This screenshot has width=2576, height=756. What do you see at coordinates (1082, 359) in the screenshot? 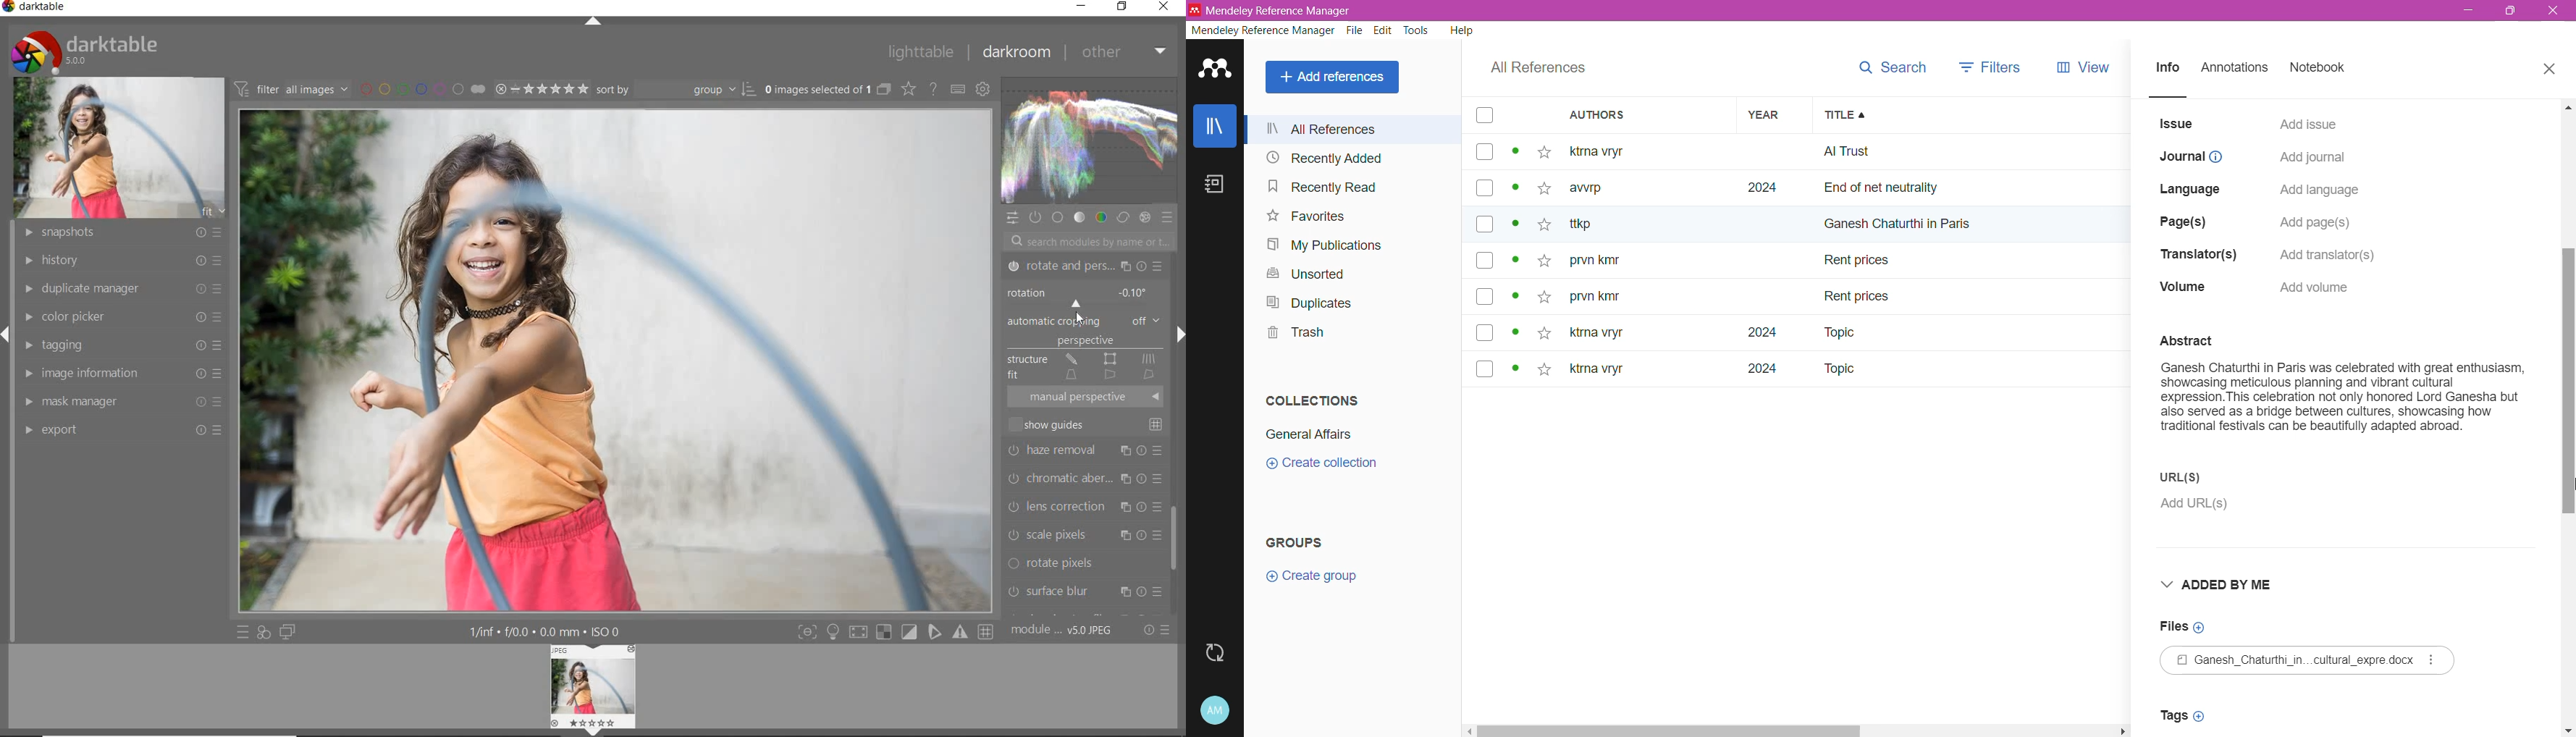
I see `STRUCTURE` at bounding box center [1082, 359].